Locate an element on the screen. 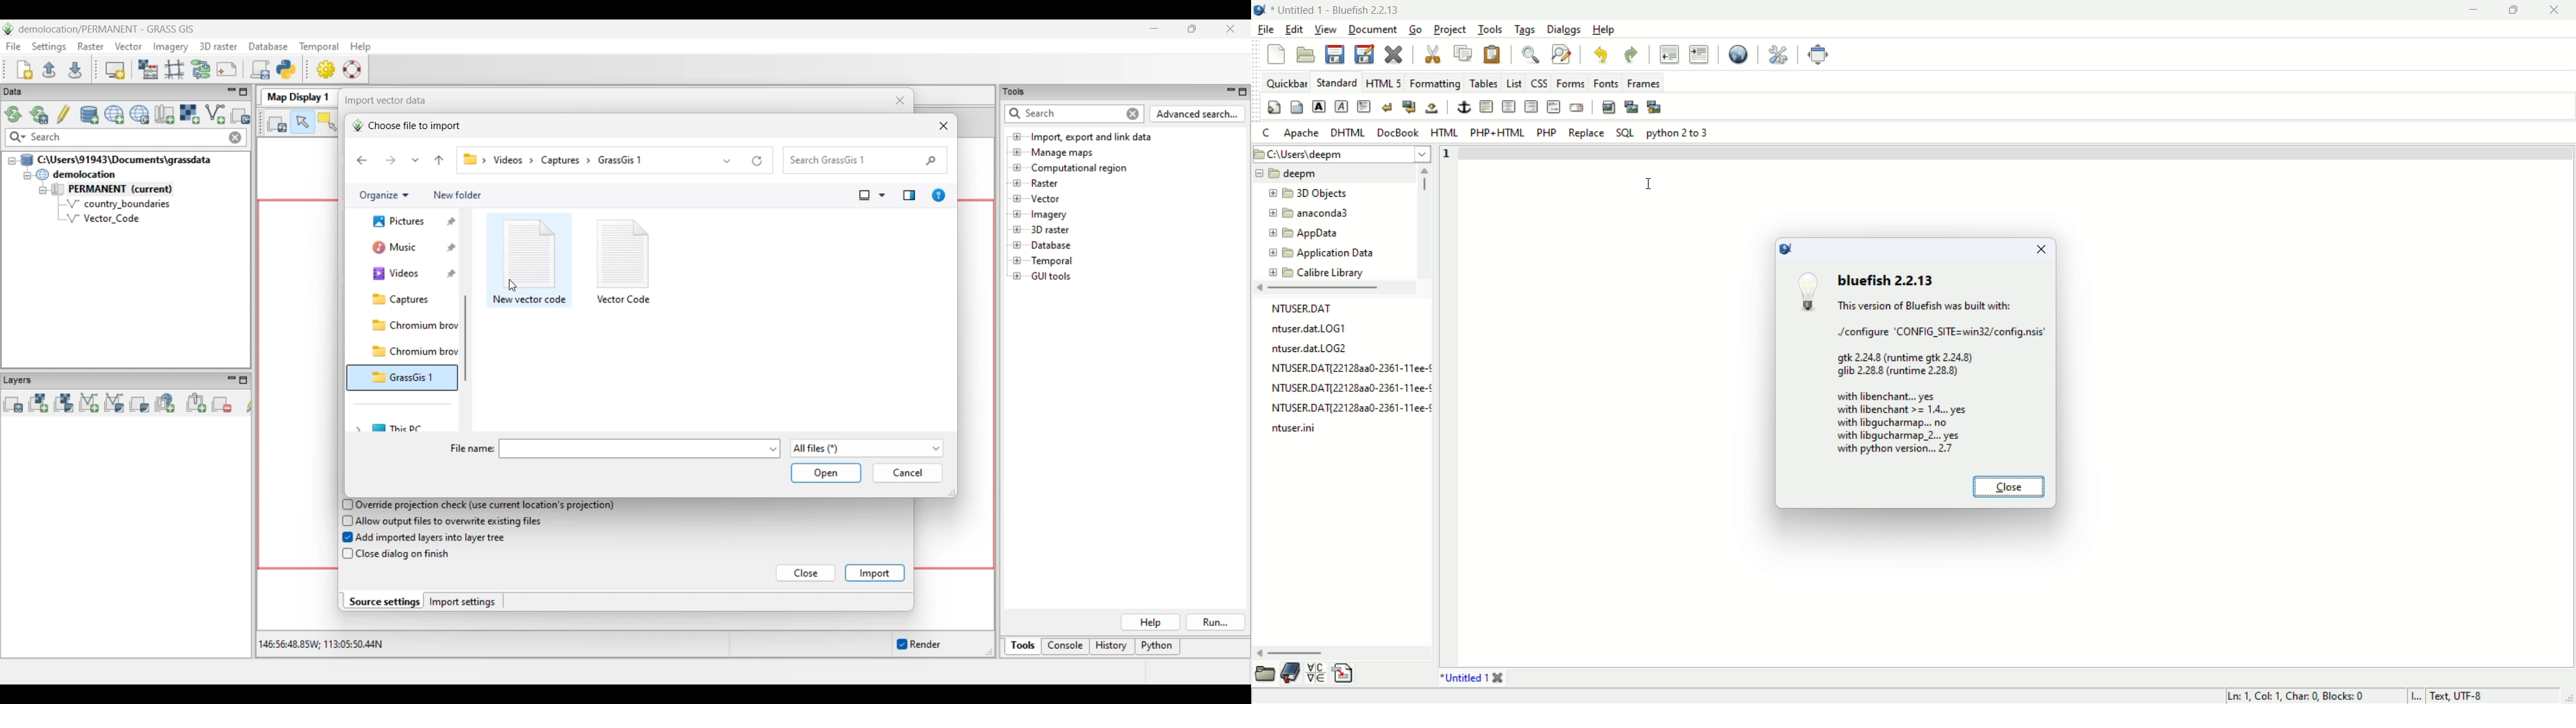  preferences is located at coordinates (1780, 55).